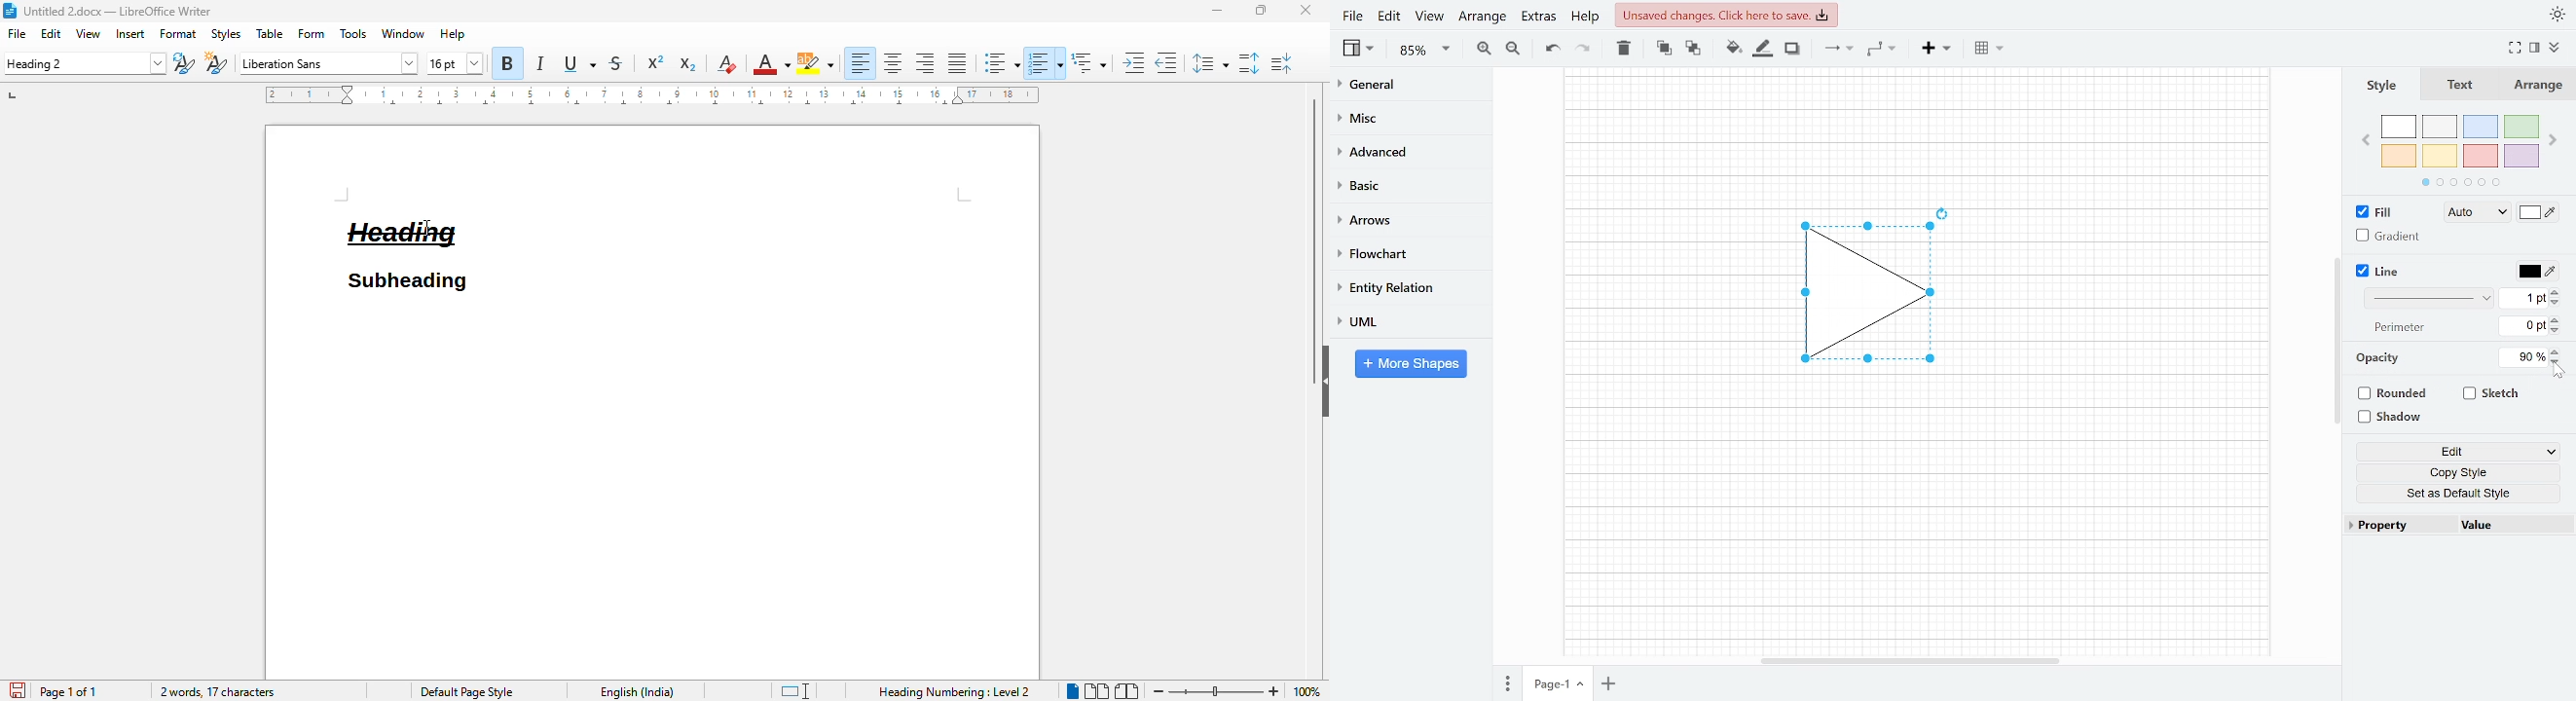  I want to click on help, so click(452, 33).